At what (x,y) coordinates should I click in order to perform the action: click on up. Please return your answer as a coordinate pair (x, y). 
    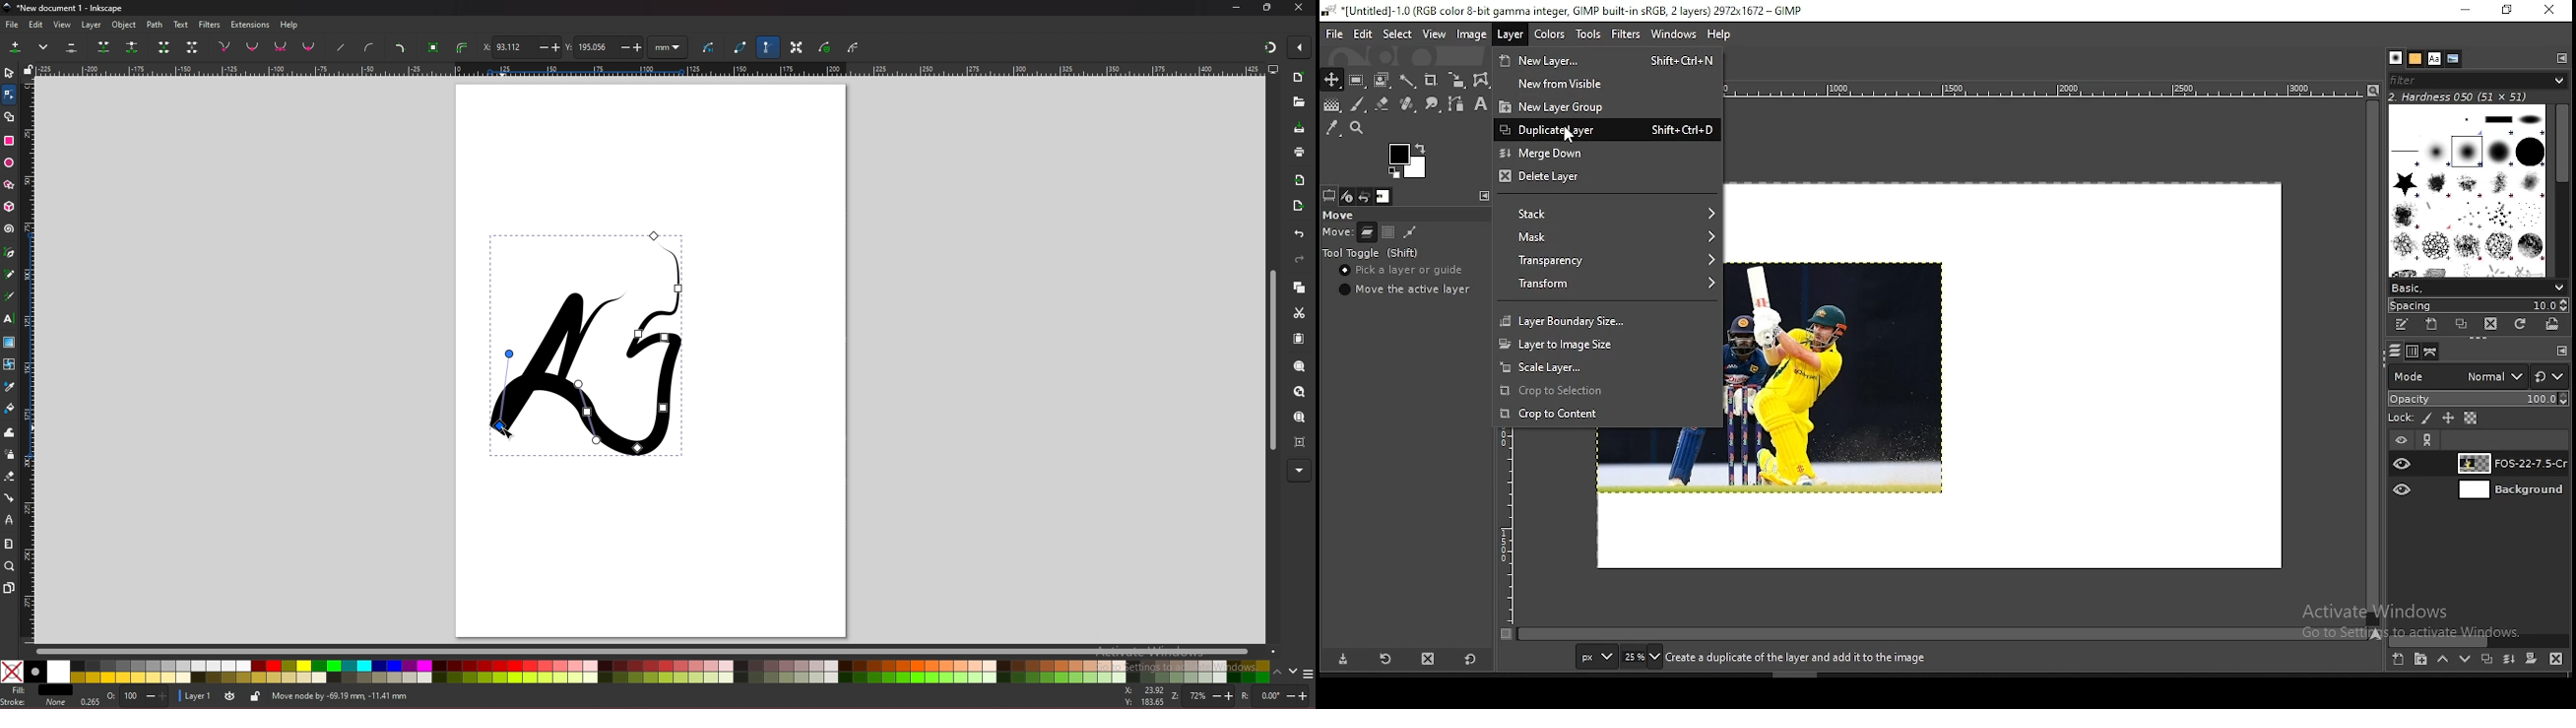
    Looking at the image, I should click on (1279, 671).